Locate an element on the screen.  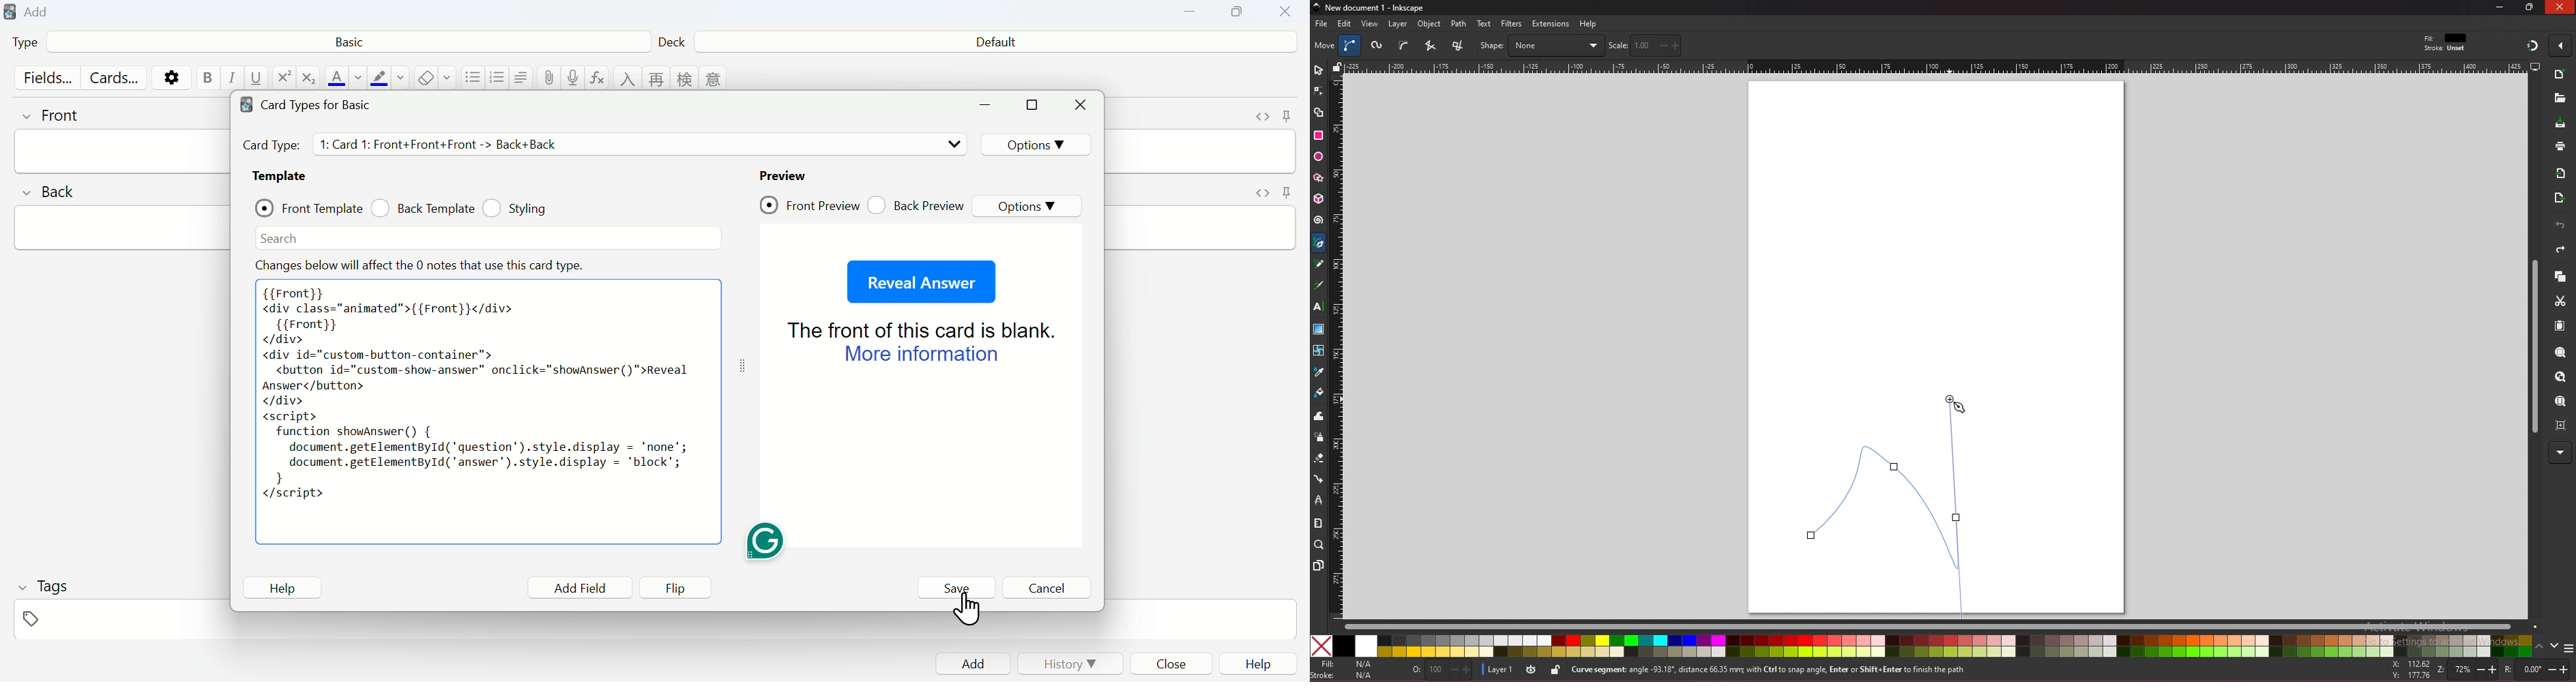
tweak is located at coordinates (1319, 416).